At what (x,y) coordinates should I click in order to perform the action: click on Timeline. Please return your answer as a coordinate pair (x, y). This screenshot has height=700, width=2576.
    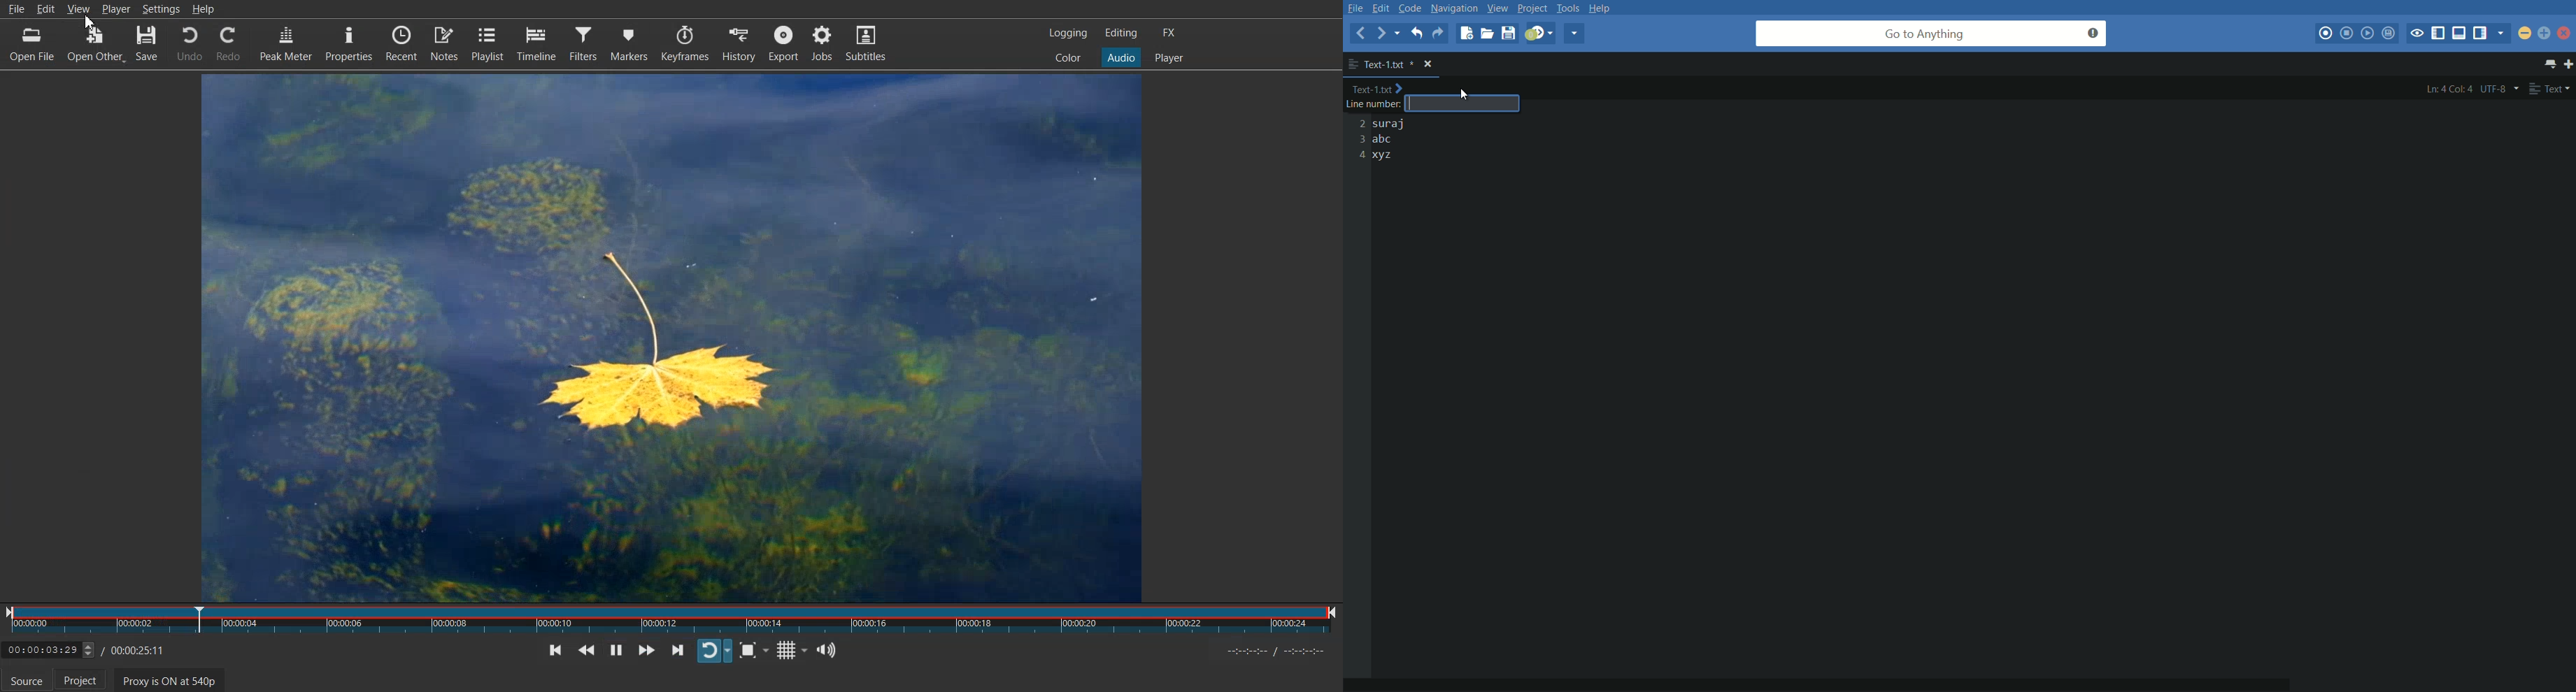
    Looking at the image, I should click on (536, 43).